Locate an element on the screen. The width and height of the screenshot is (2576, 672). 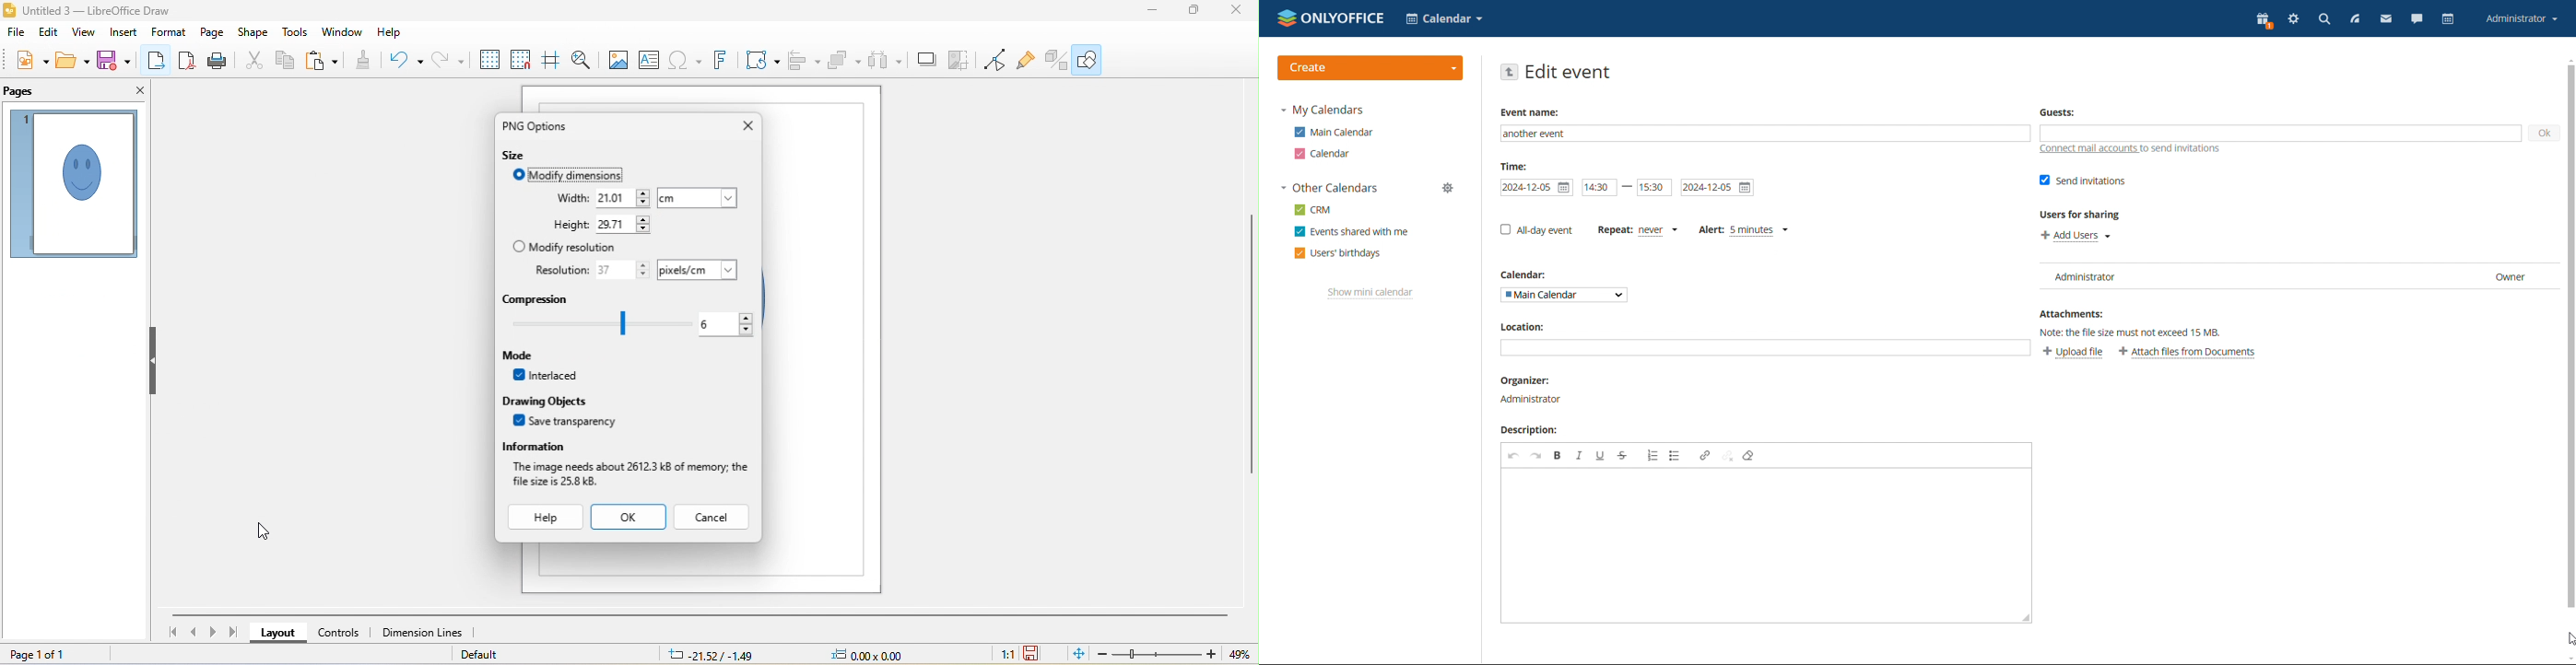
page view in page pane is located at coordinates (73, 184).